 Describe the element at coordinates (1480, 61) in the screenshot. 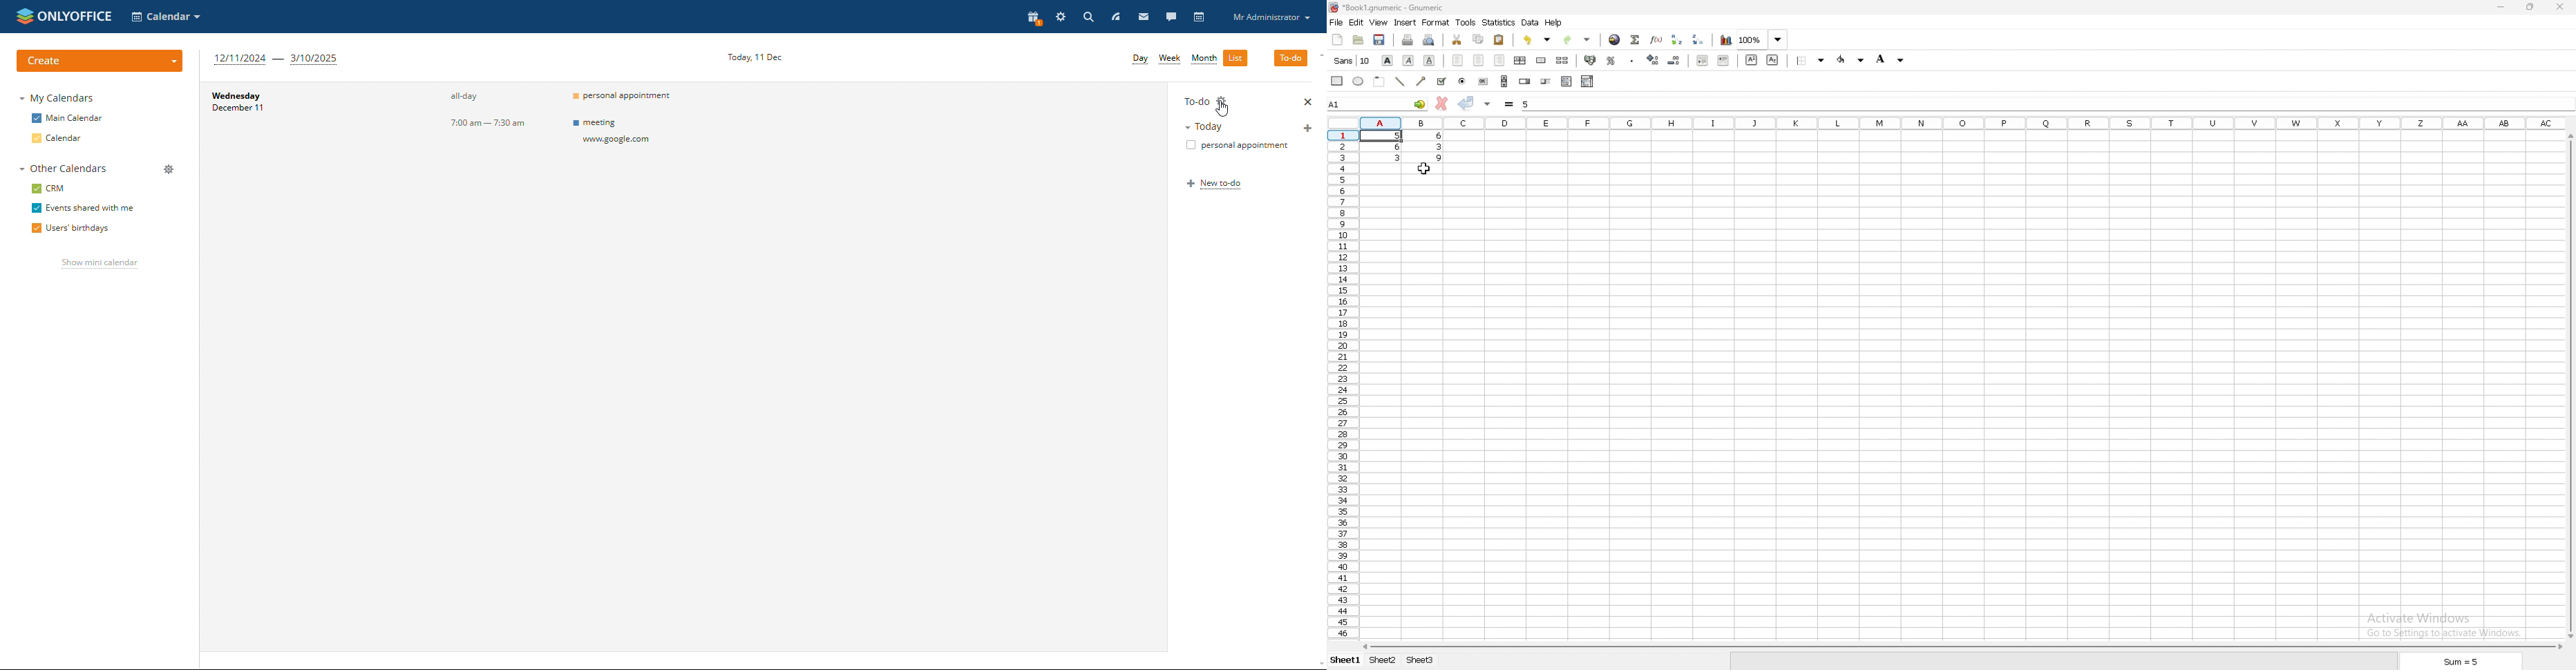

I see `center` at that location.